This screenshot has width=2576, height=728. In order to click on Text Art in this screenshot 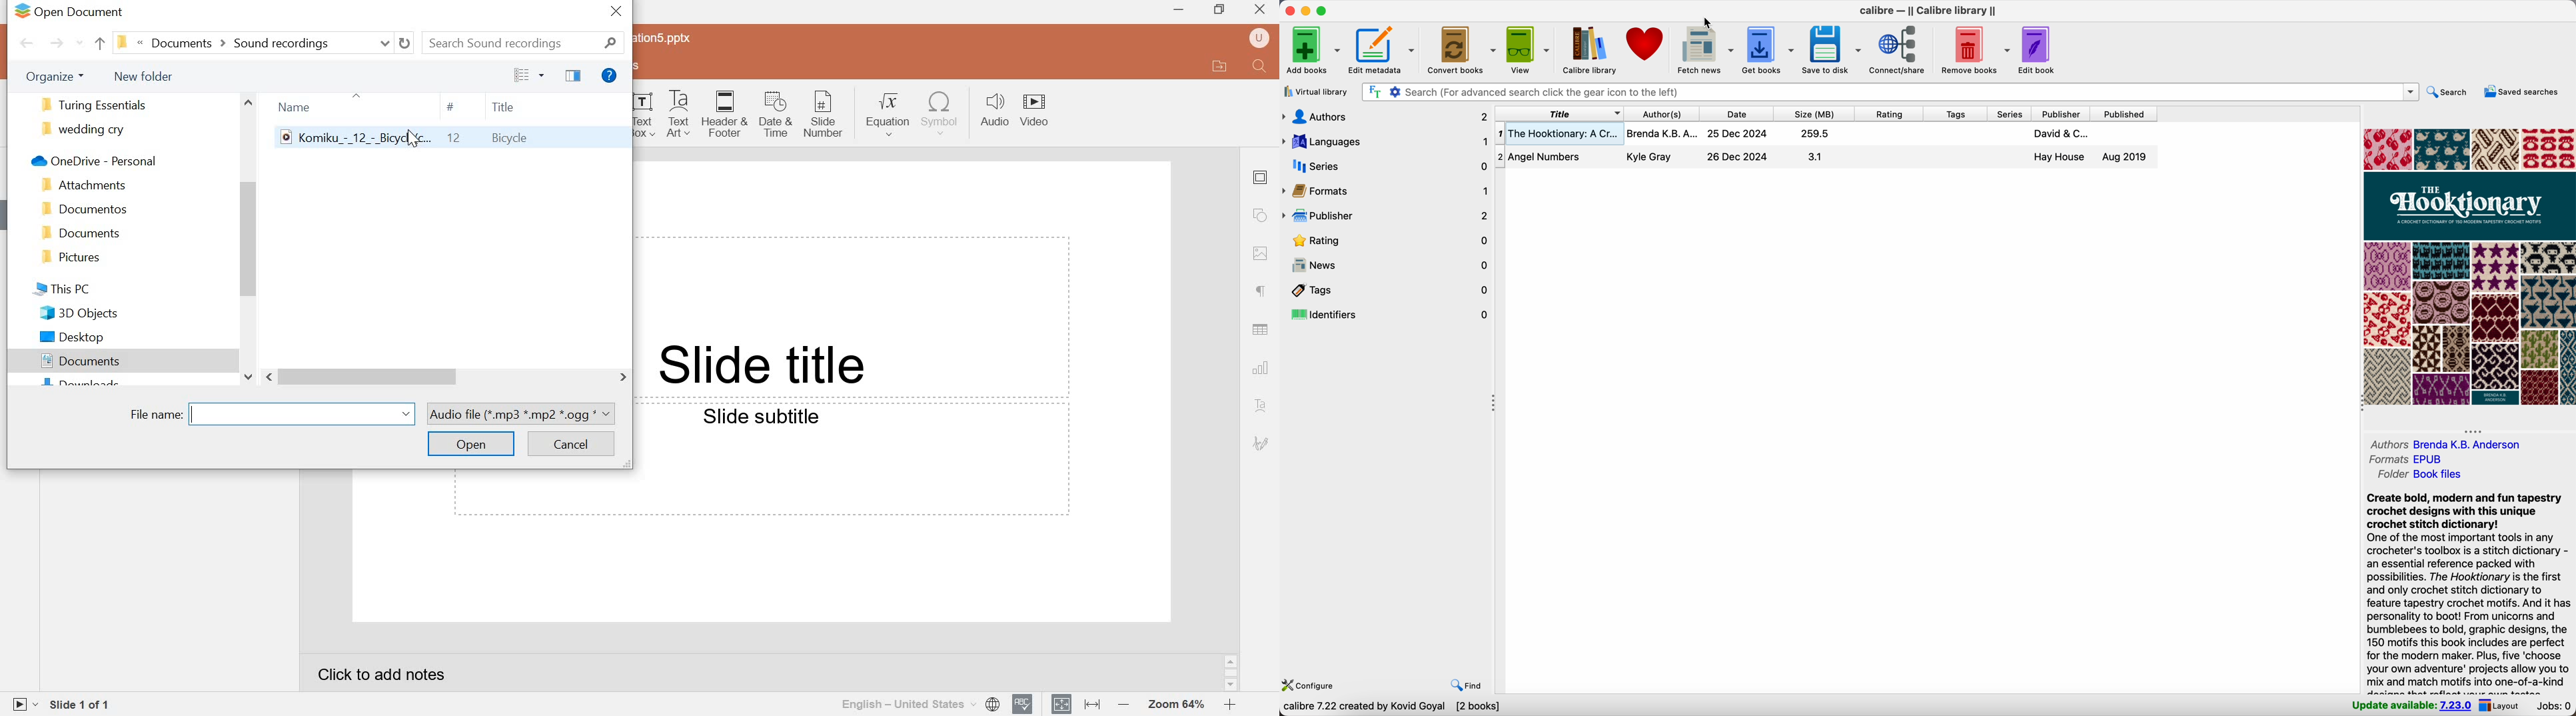, I will do `click(647, 115)`.